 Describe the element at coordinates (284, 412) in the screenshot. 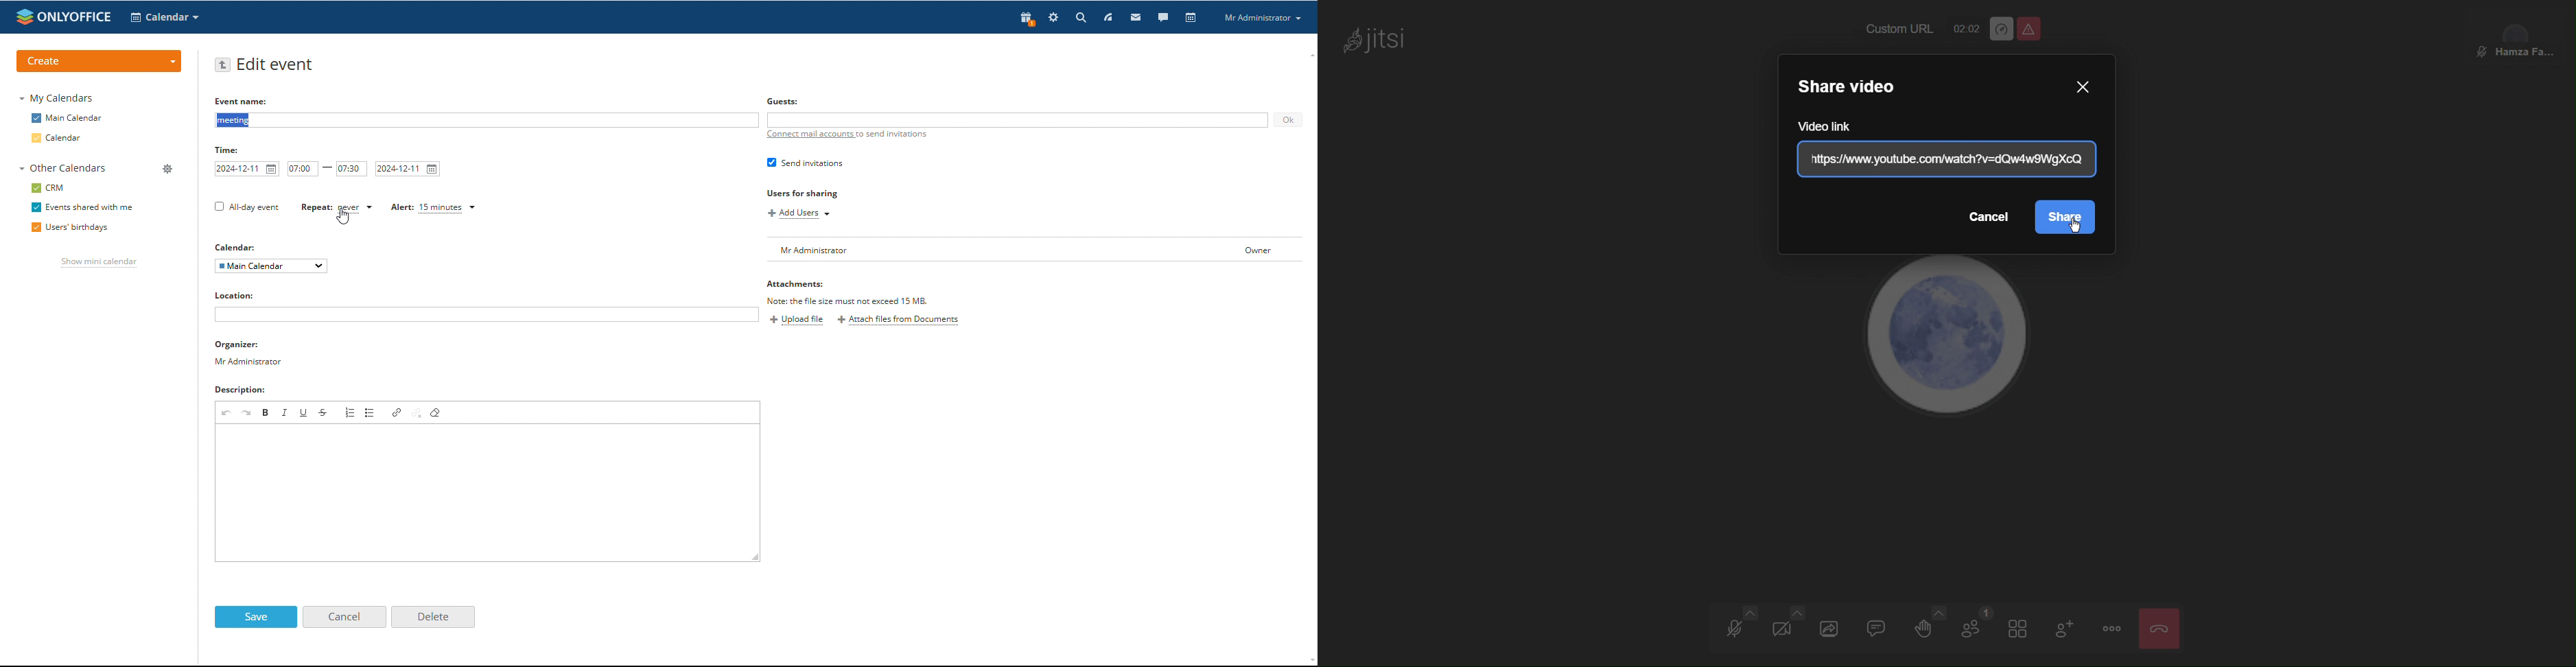

I see `italic` at that location.